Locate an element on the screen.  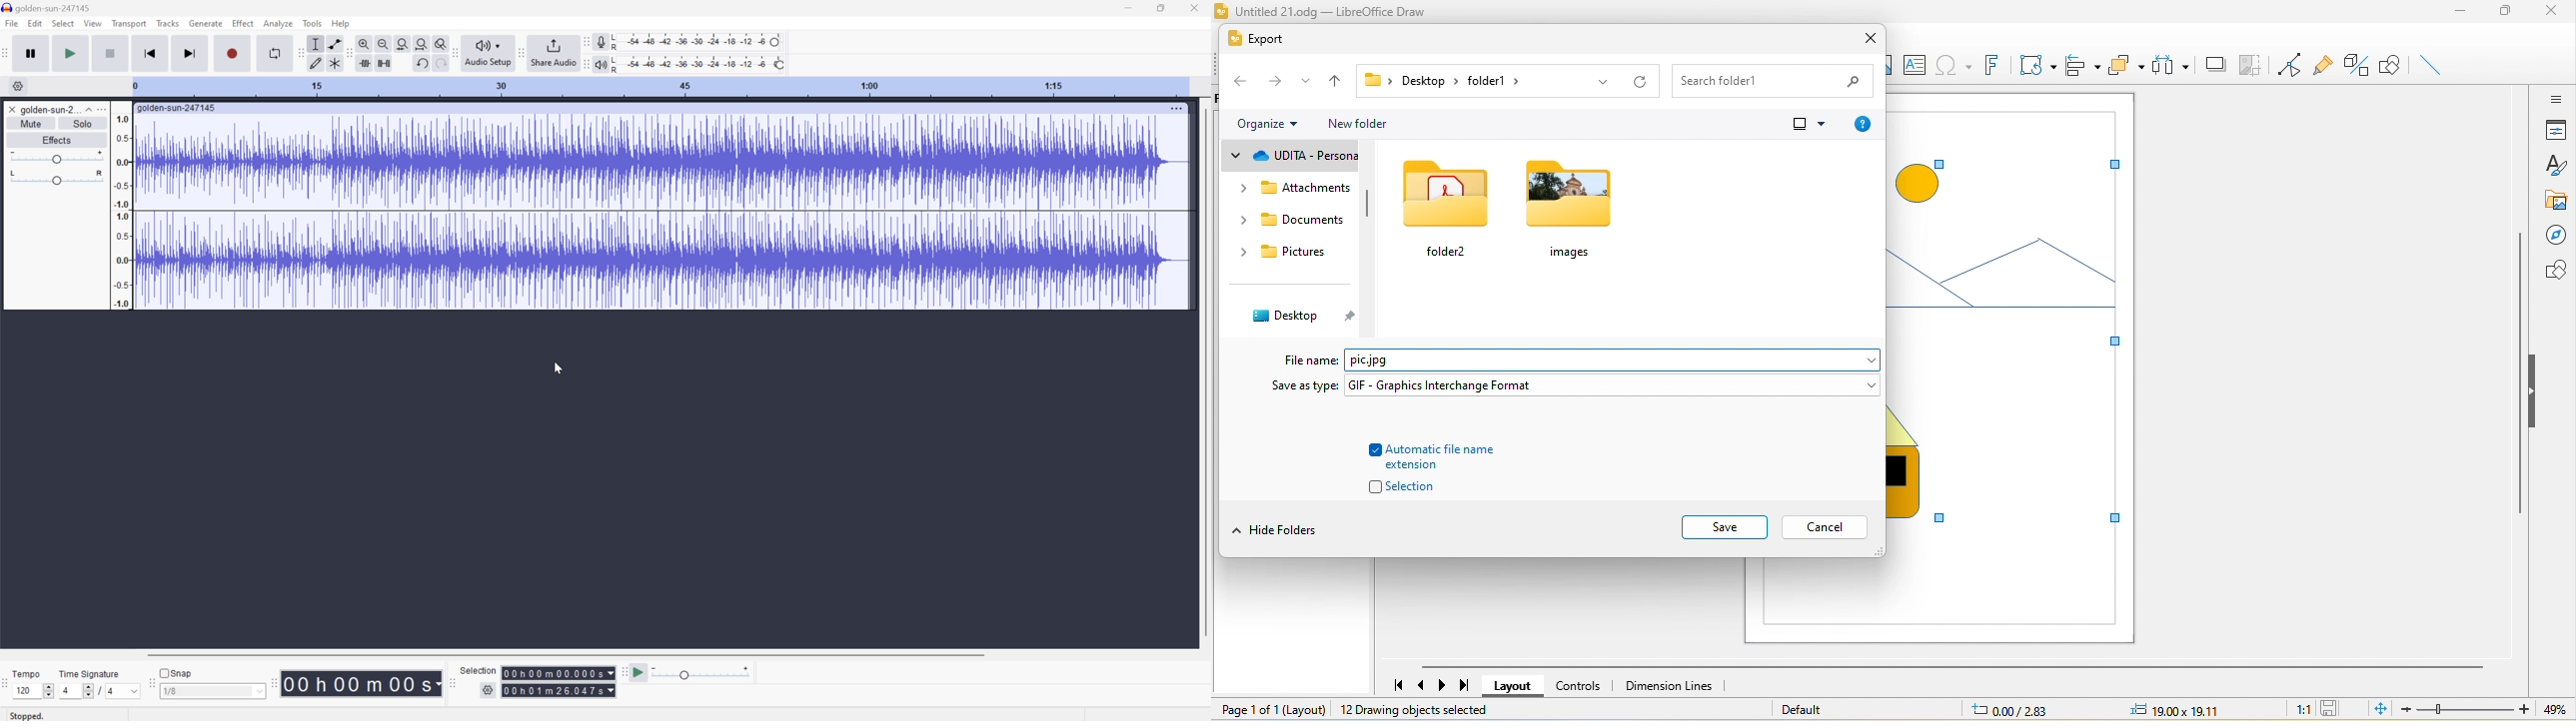
drop down is located at coordinates (1308, 84).